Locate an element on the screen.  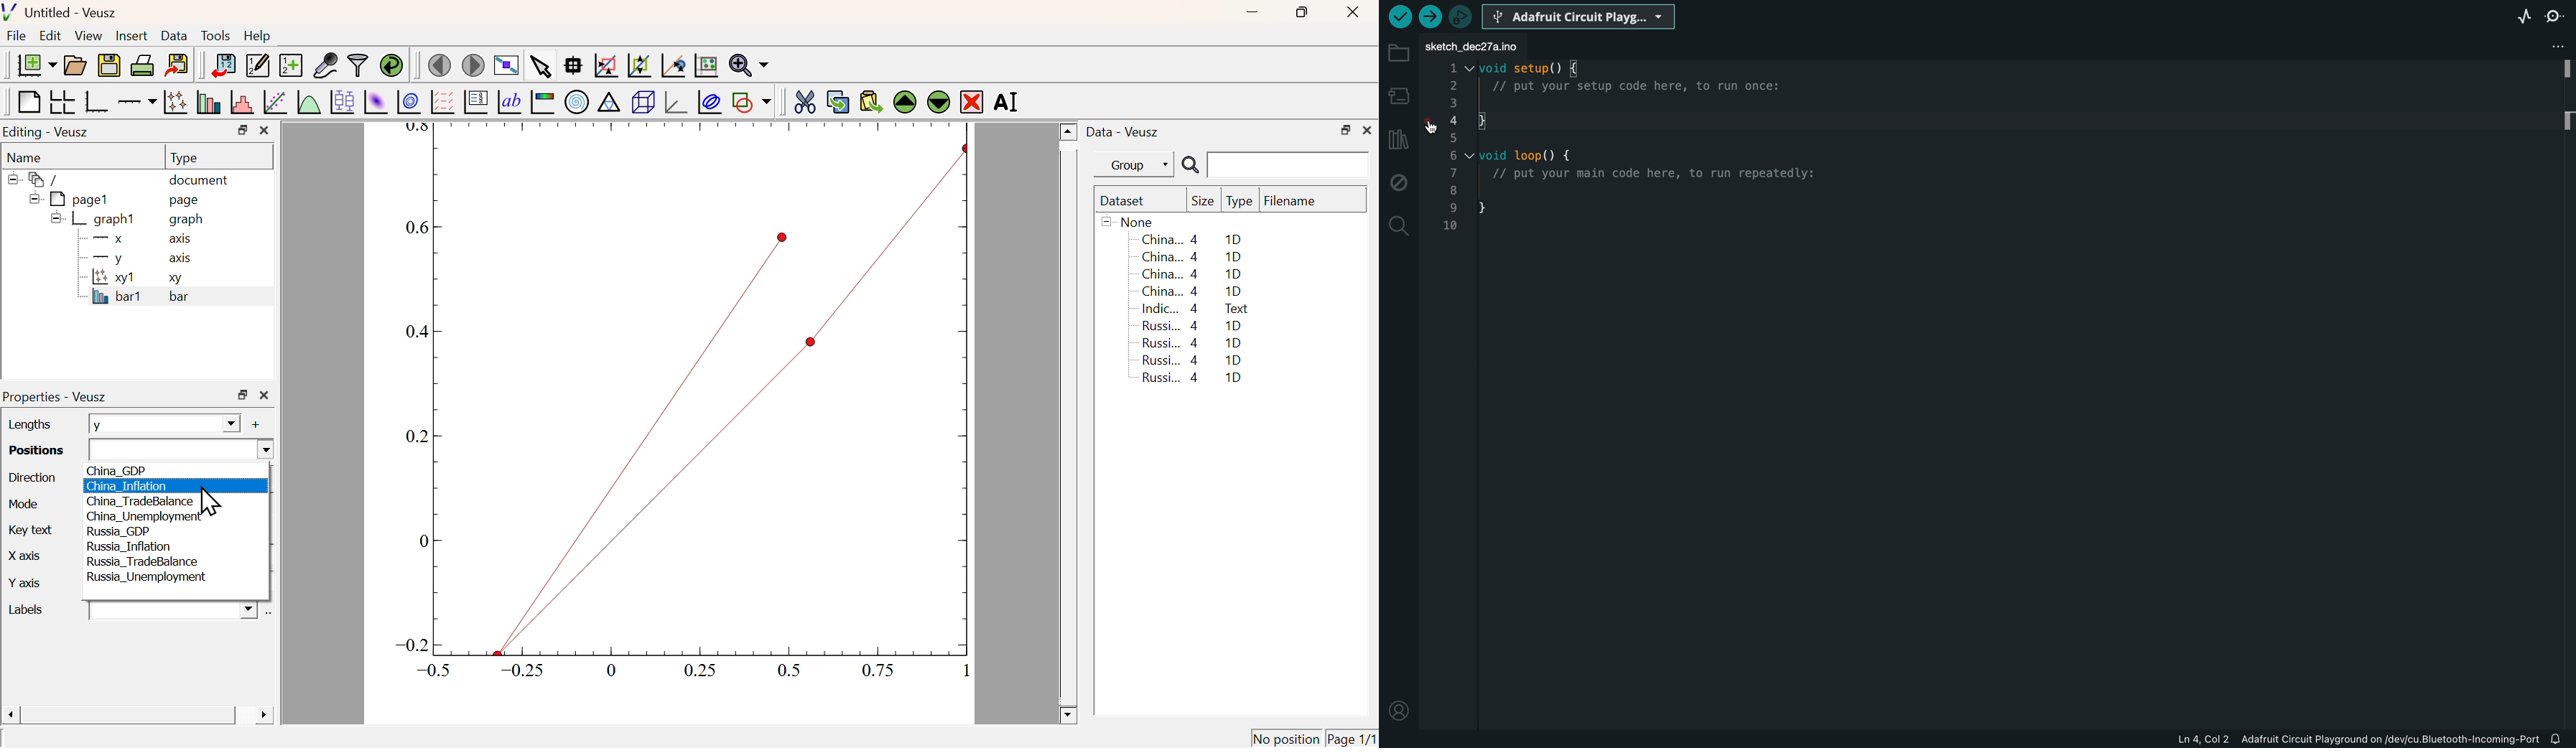
Filename is located at coordinates (1297, 202).